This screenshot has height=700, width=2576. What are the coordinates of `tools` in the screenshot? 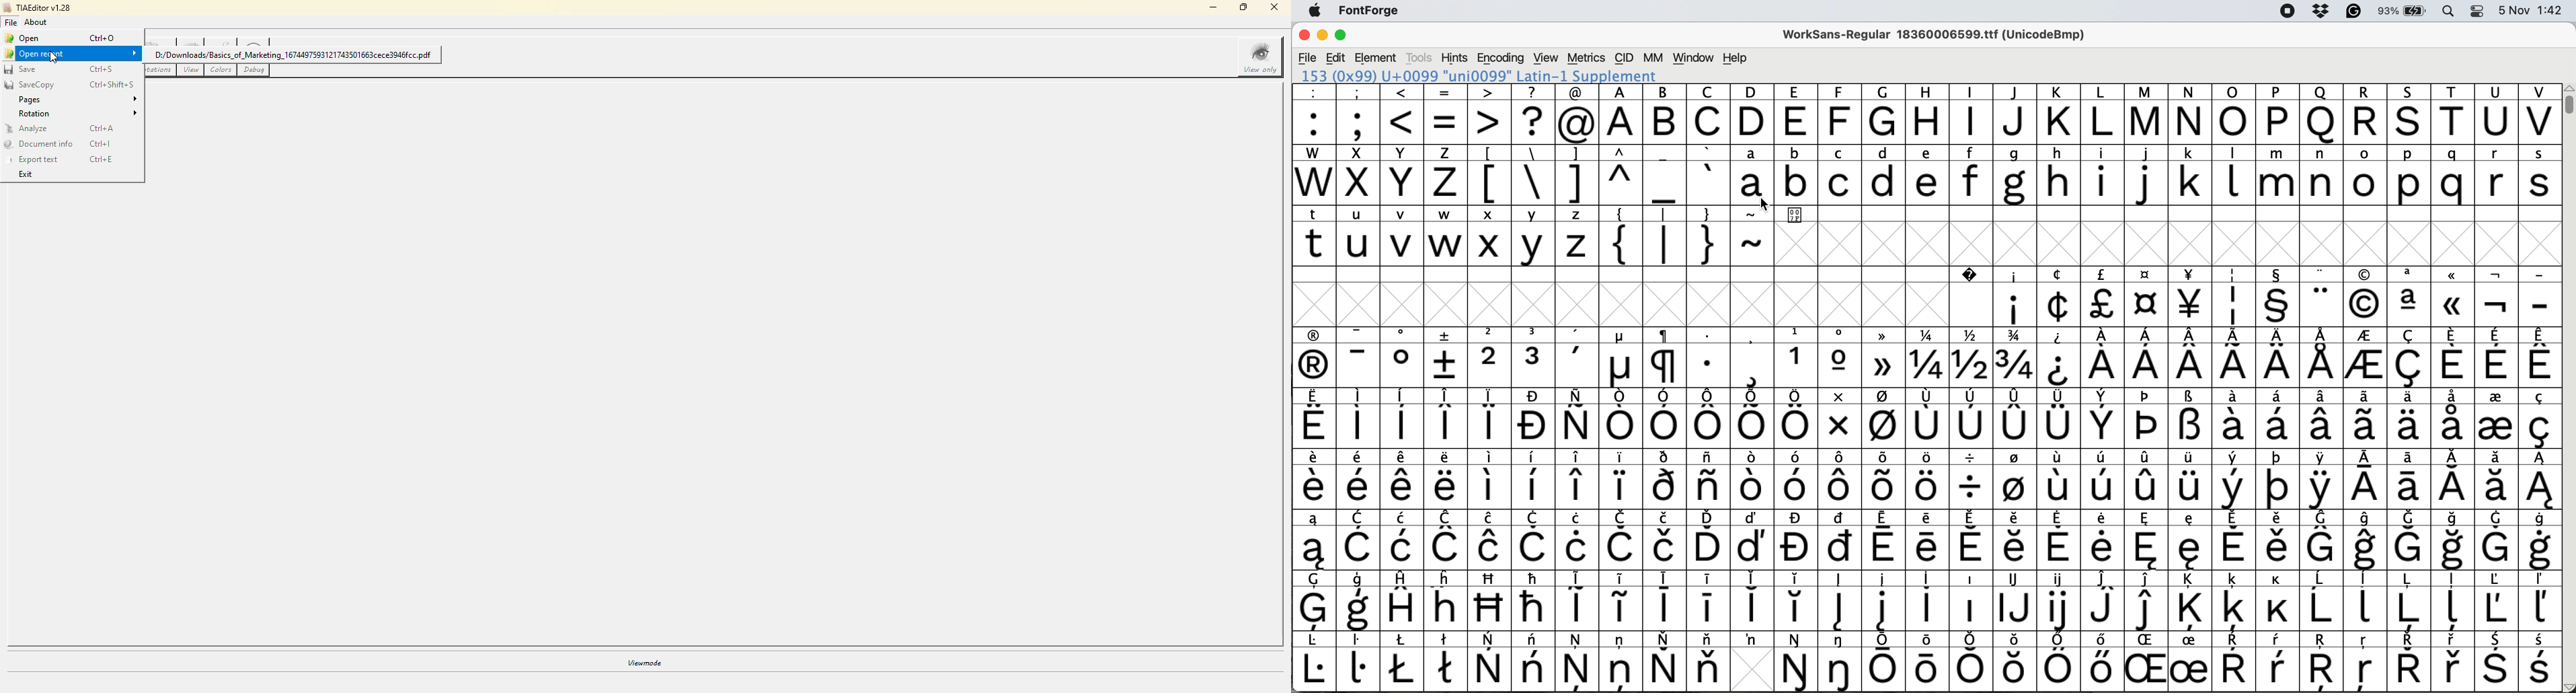 It's located at (1418, 57).